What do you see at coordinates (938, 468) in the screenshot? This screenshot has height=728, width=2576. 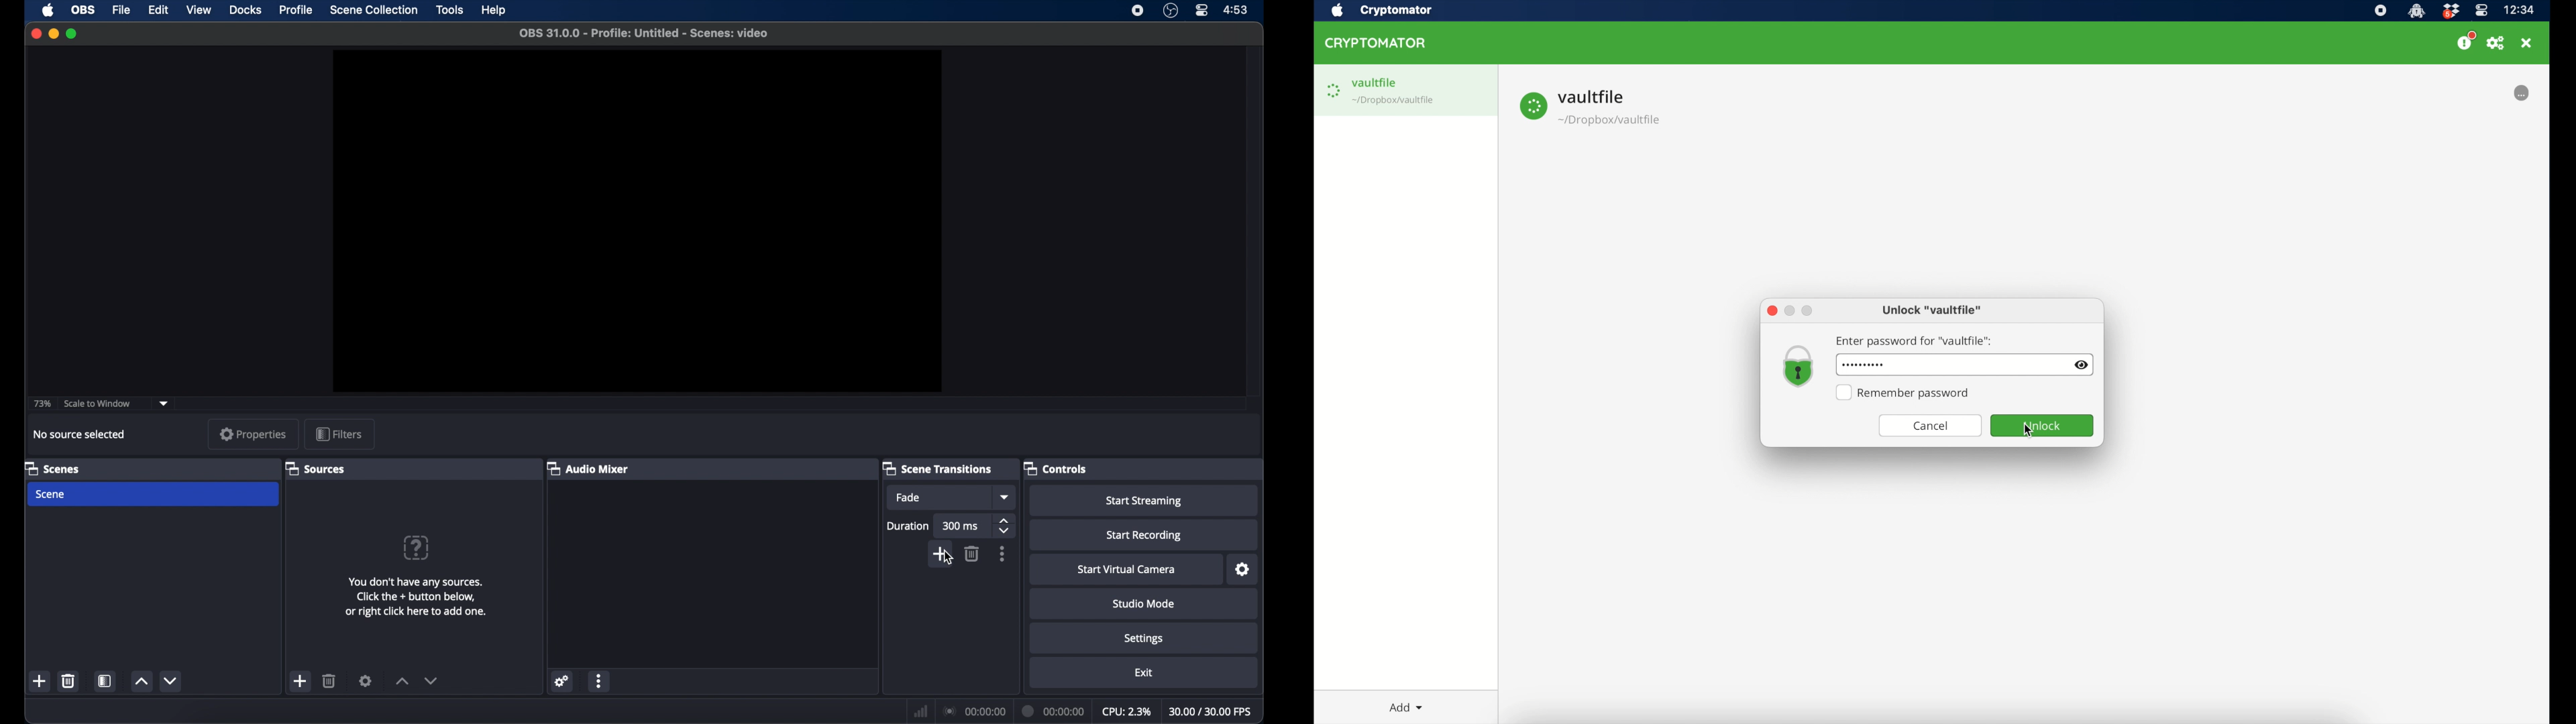 I see `scene transitions` at bounding box center [938, 468].